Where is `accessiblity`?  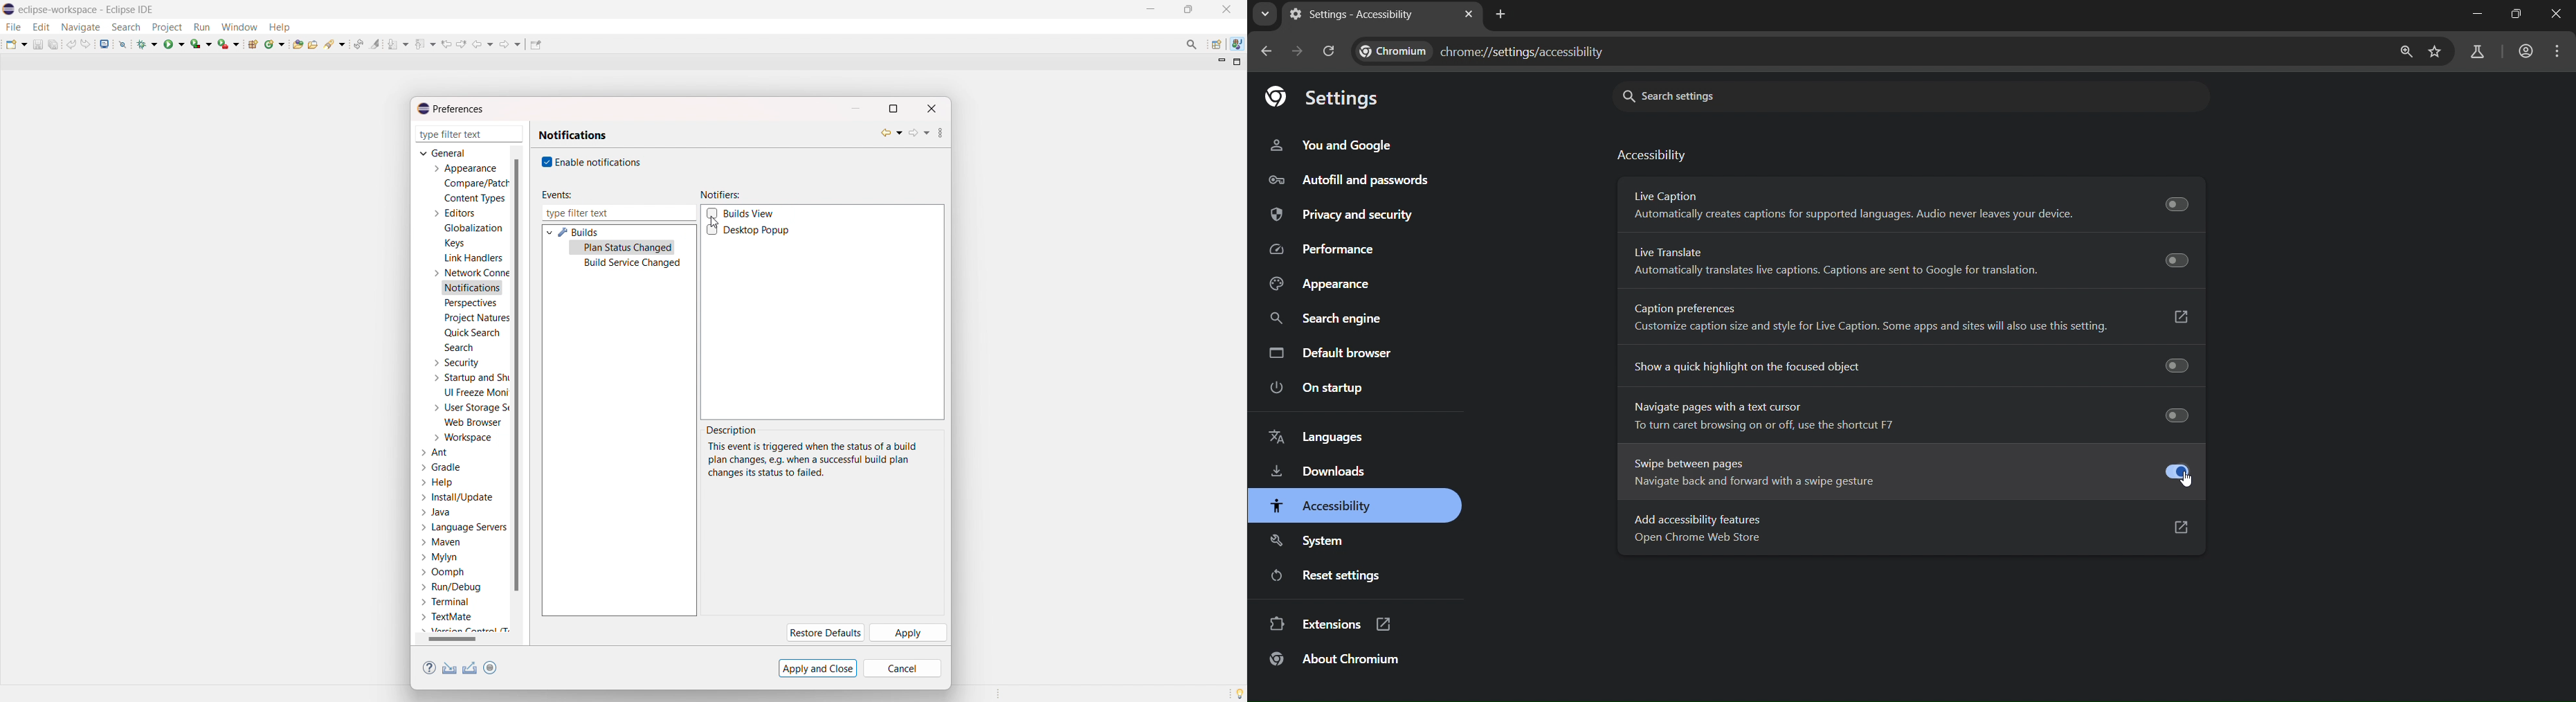 accessiblity is located at coordinates (1321, 506).